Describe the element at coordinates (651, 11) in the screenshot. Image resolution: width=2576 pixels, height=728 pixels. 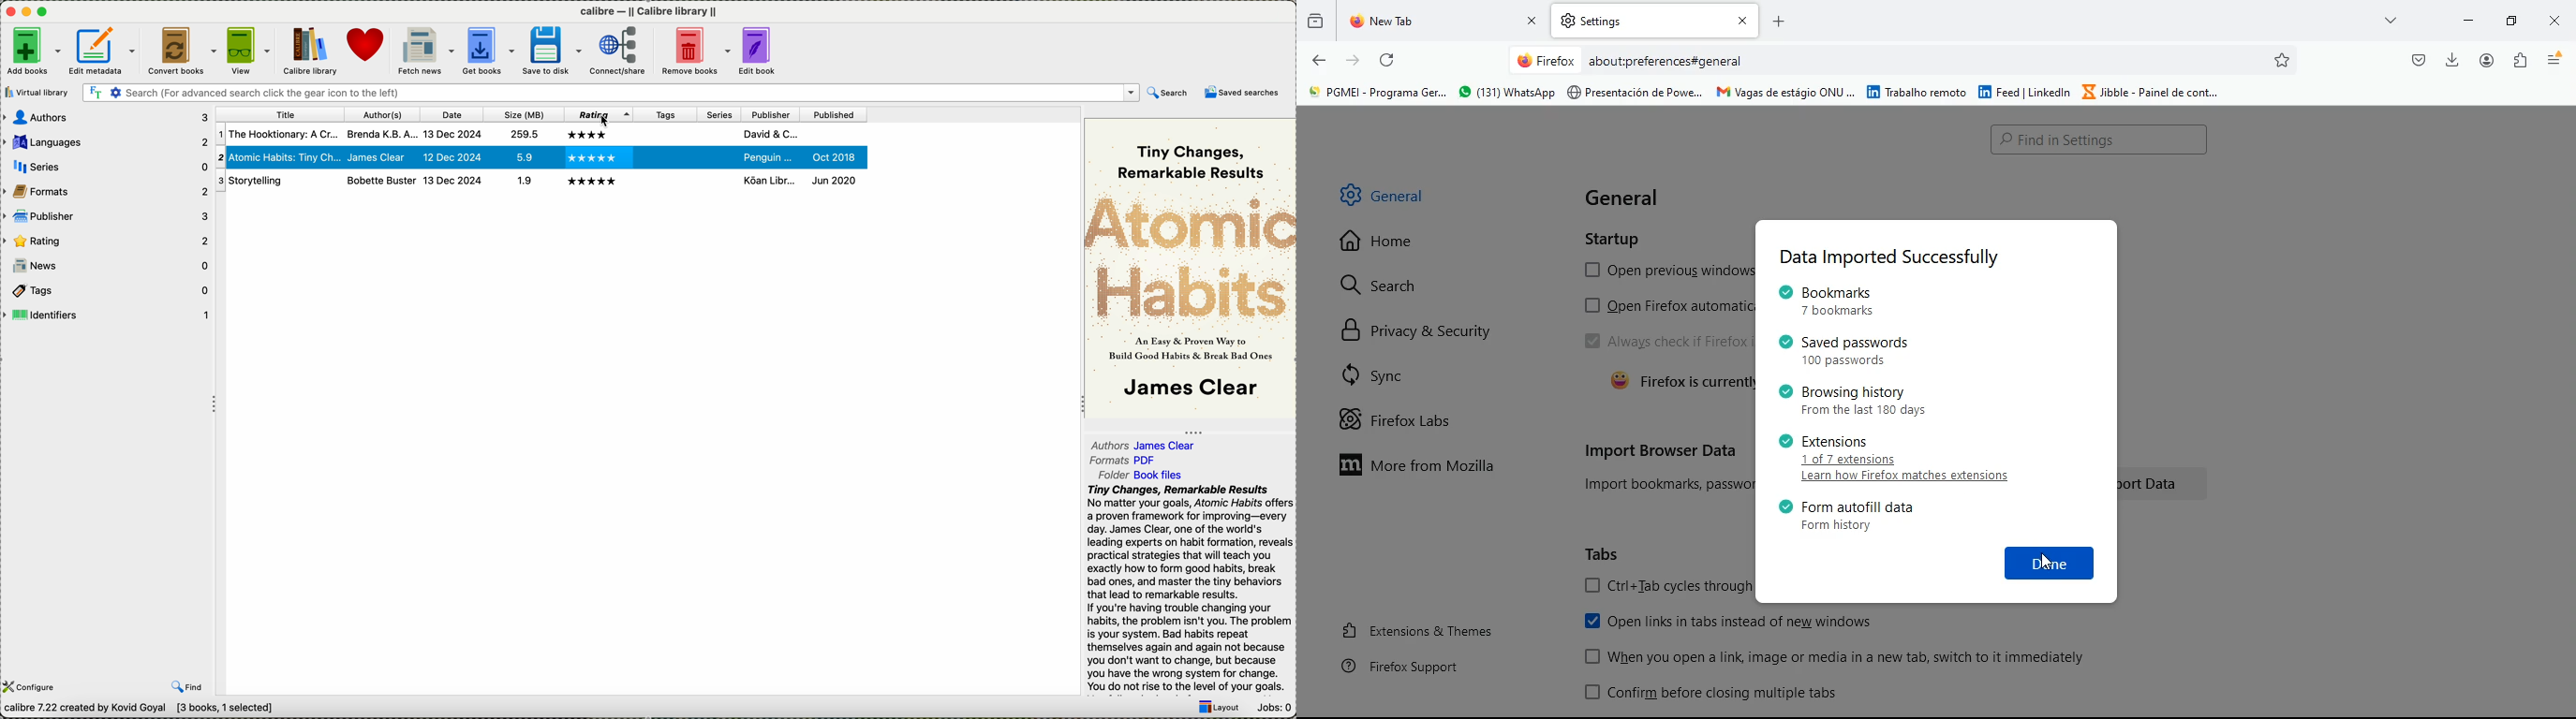
I see `calibre — || Calibre library ||` at that location.